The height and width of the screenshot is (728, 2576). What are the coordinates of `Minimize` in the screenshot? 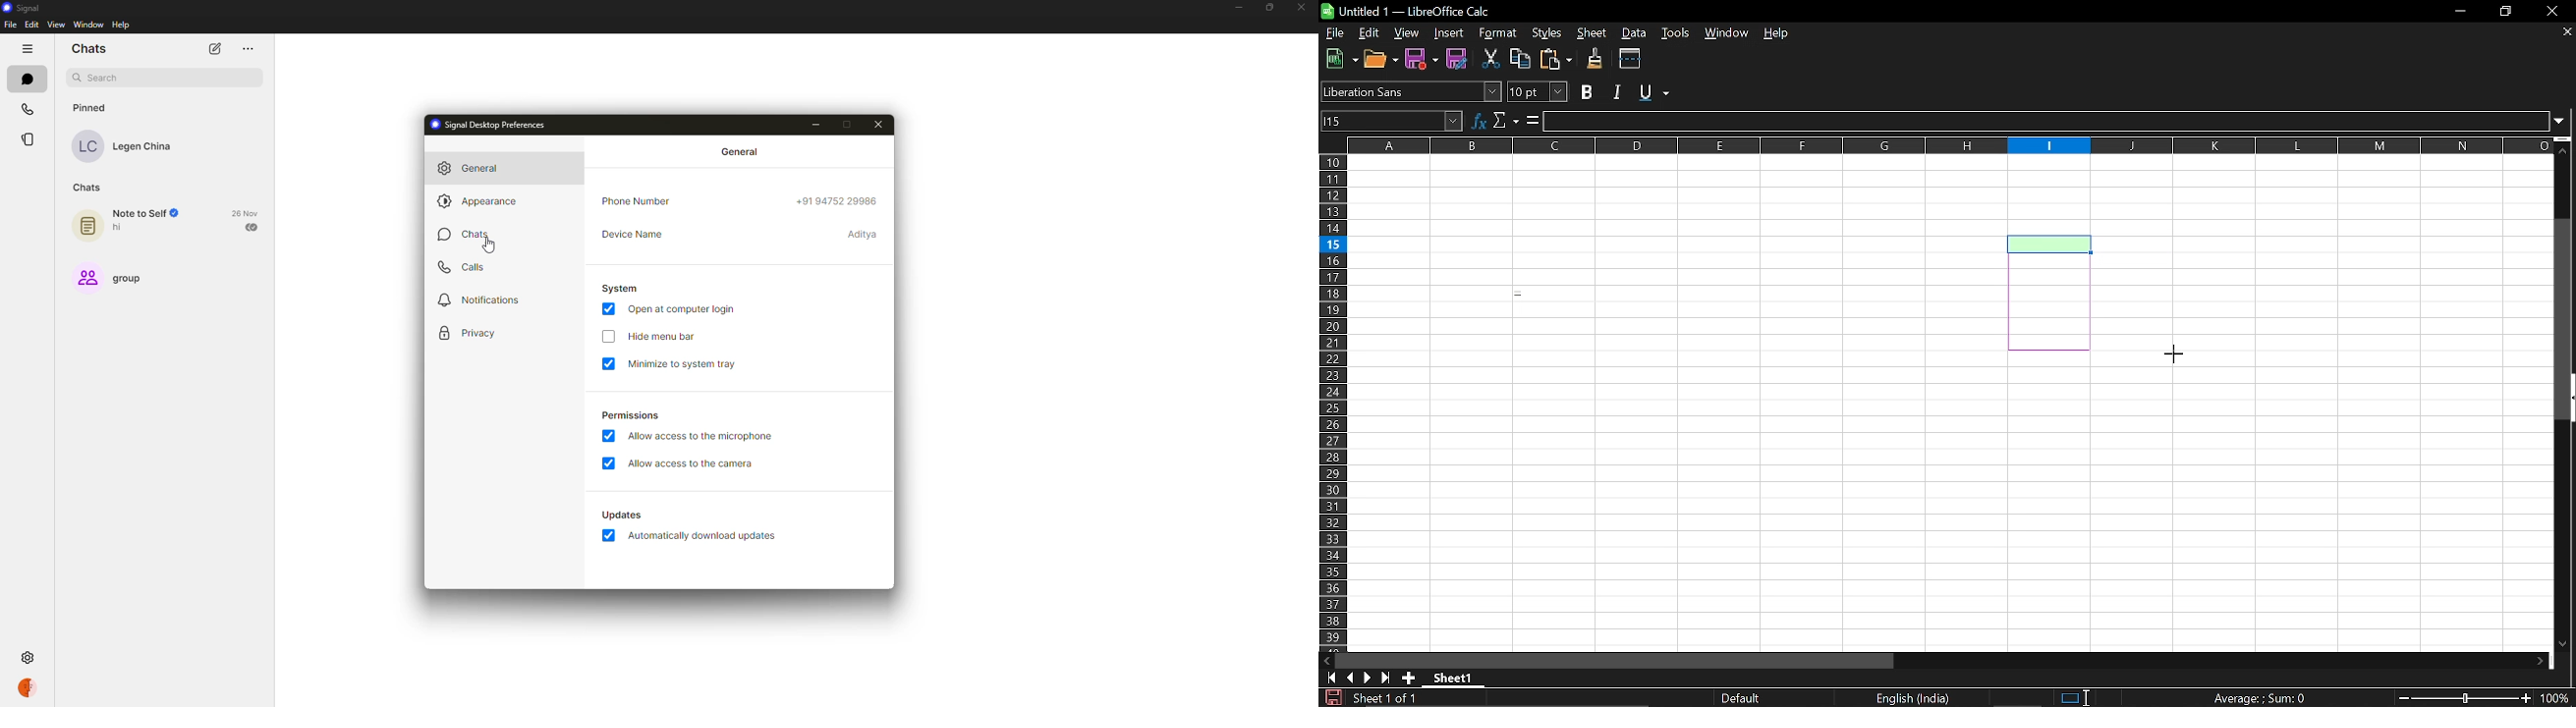 It's located at (2460, 11).